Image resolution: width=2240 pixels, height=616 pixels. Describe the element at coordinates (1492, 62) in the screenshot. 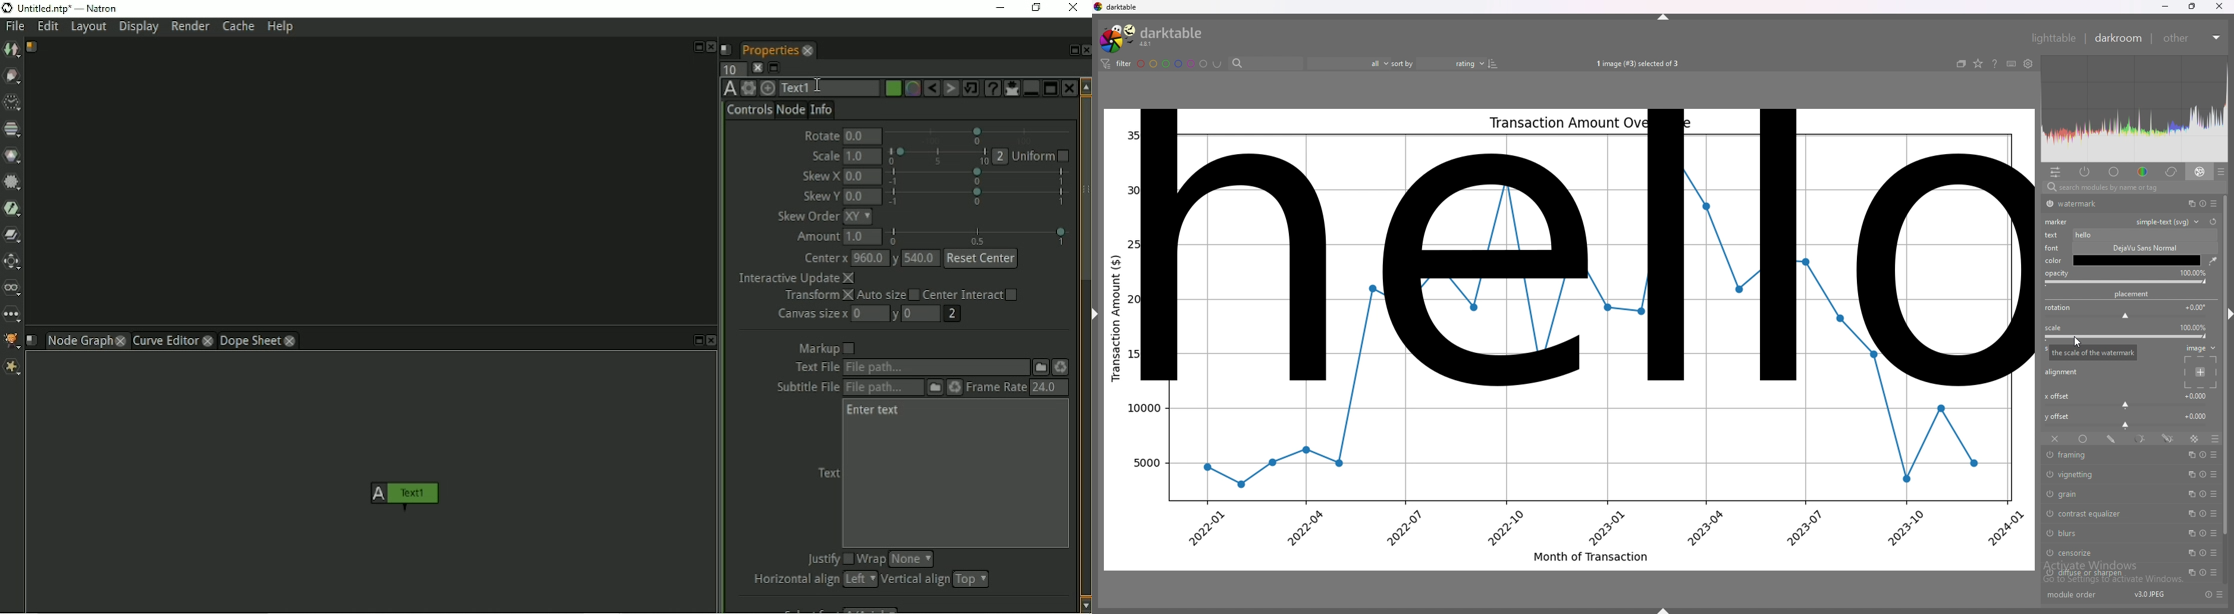

I see `reverse sort order` at that location.